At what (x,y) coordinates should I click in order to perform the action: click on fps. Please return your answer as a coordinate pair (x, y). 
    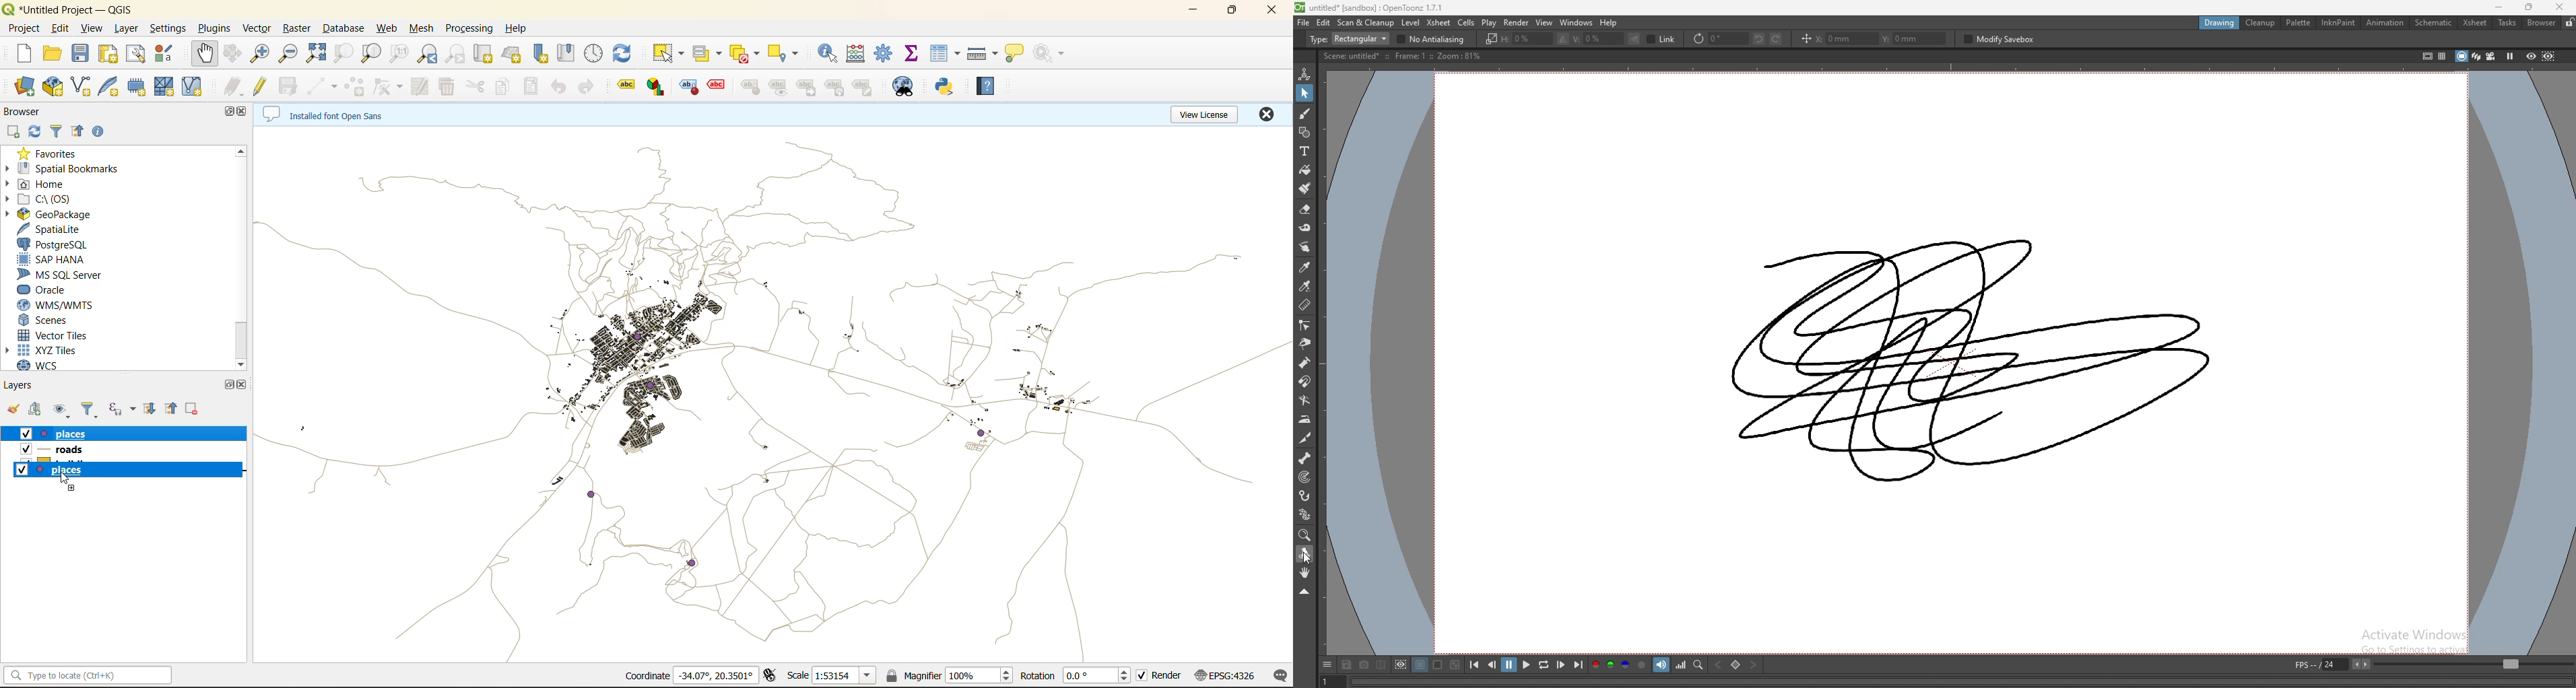
    Looking at the image, I should click on (2331, 665).